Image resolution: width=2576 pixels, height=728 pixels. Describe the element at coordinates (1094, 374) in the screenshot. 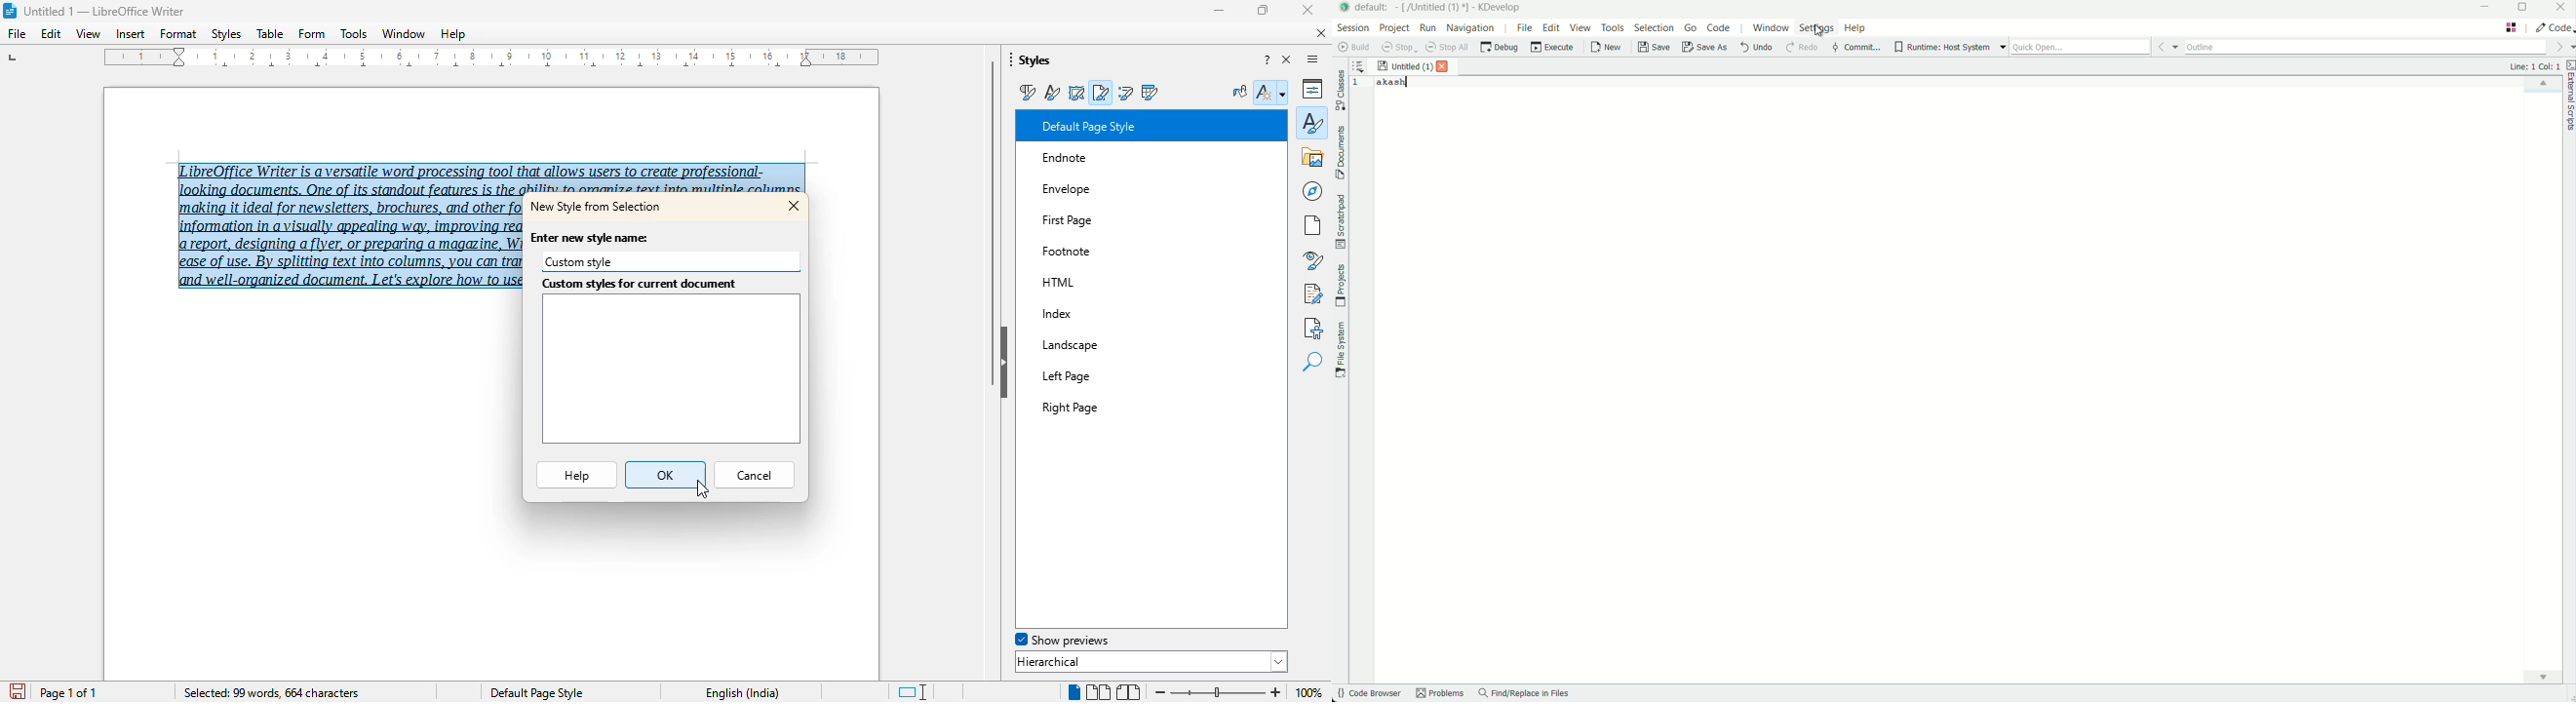

I see `Left Page` at that location.